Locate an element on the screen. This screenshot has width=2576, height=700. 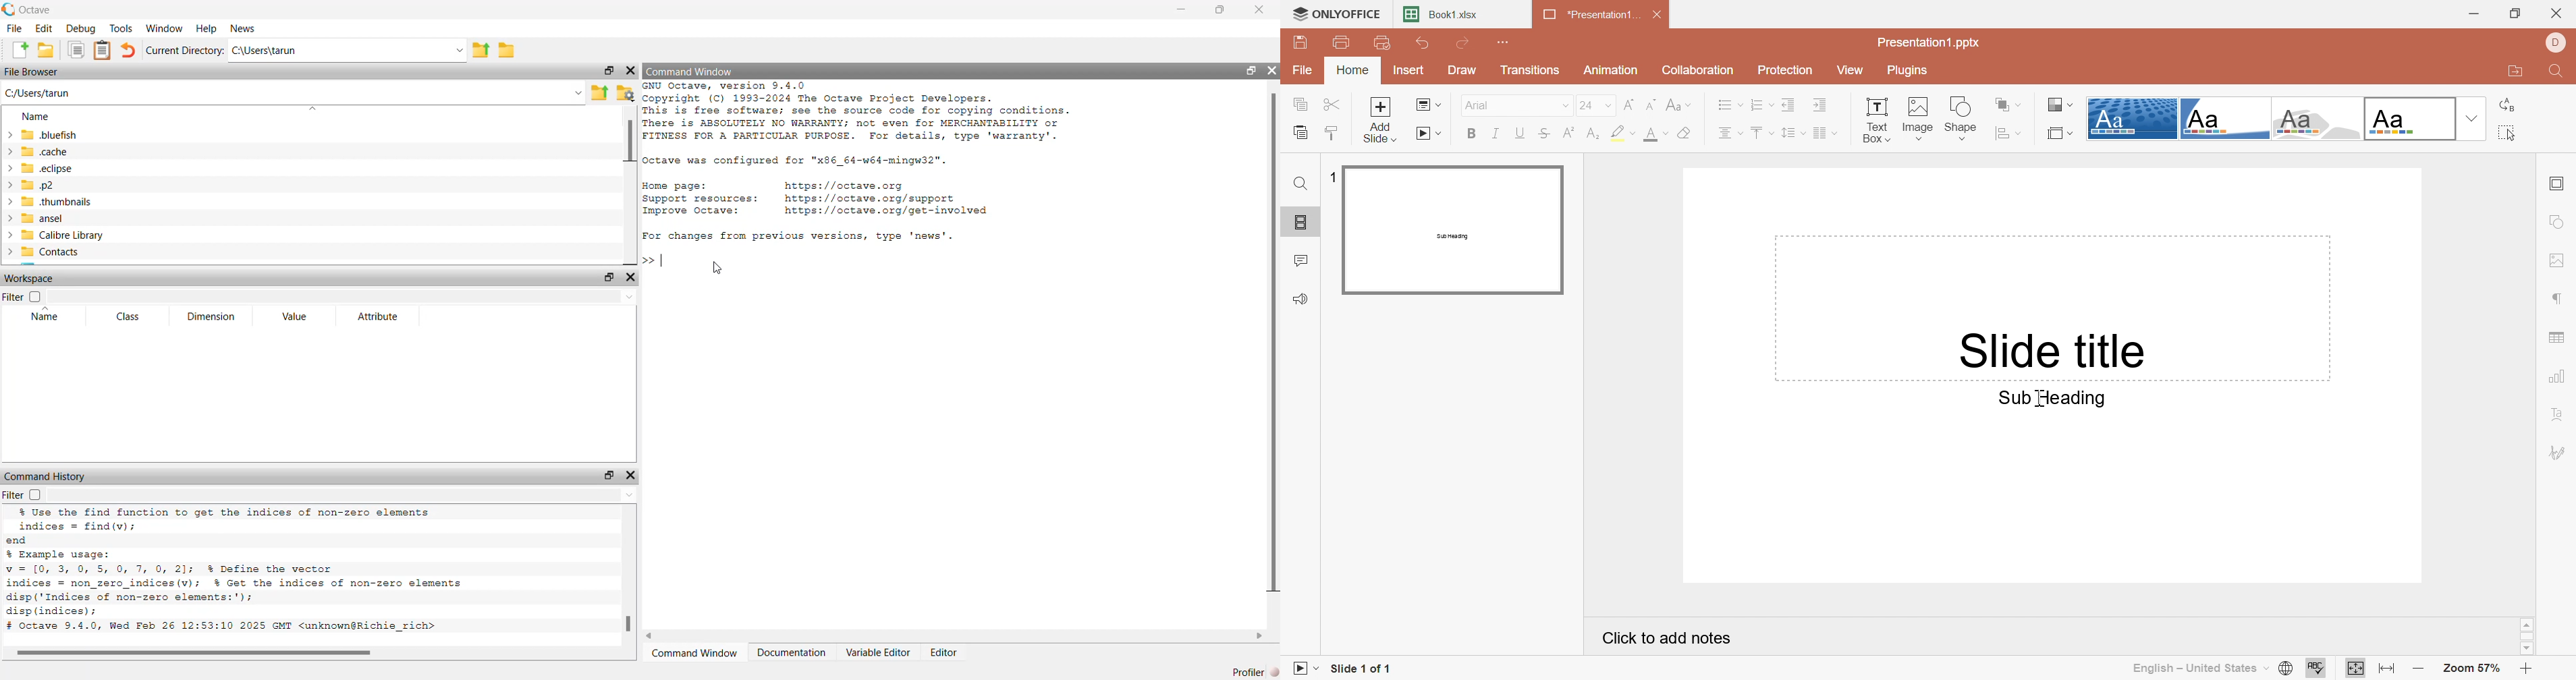
Image settings is located at coordinates (2555, 261).